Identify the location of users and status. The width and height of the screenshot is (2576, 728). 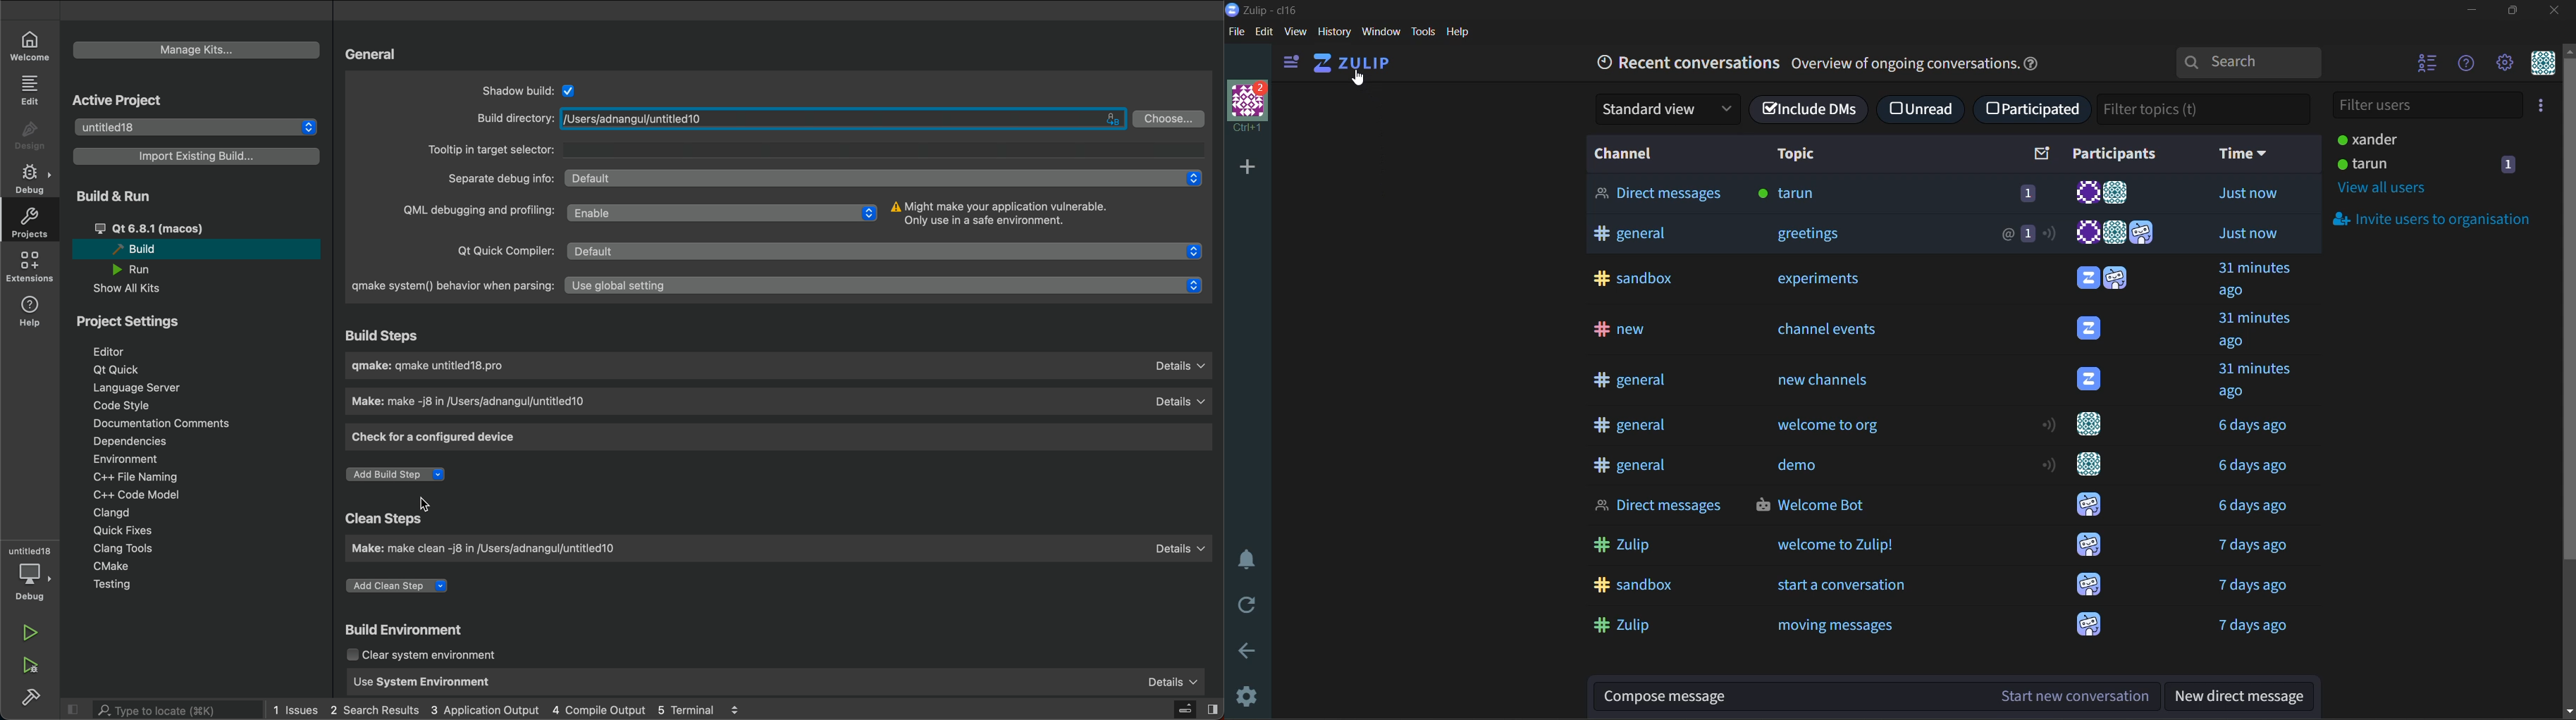
(2436, 166).